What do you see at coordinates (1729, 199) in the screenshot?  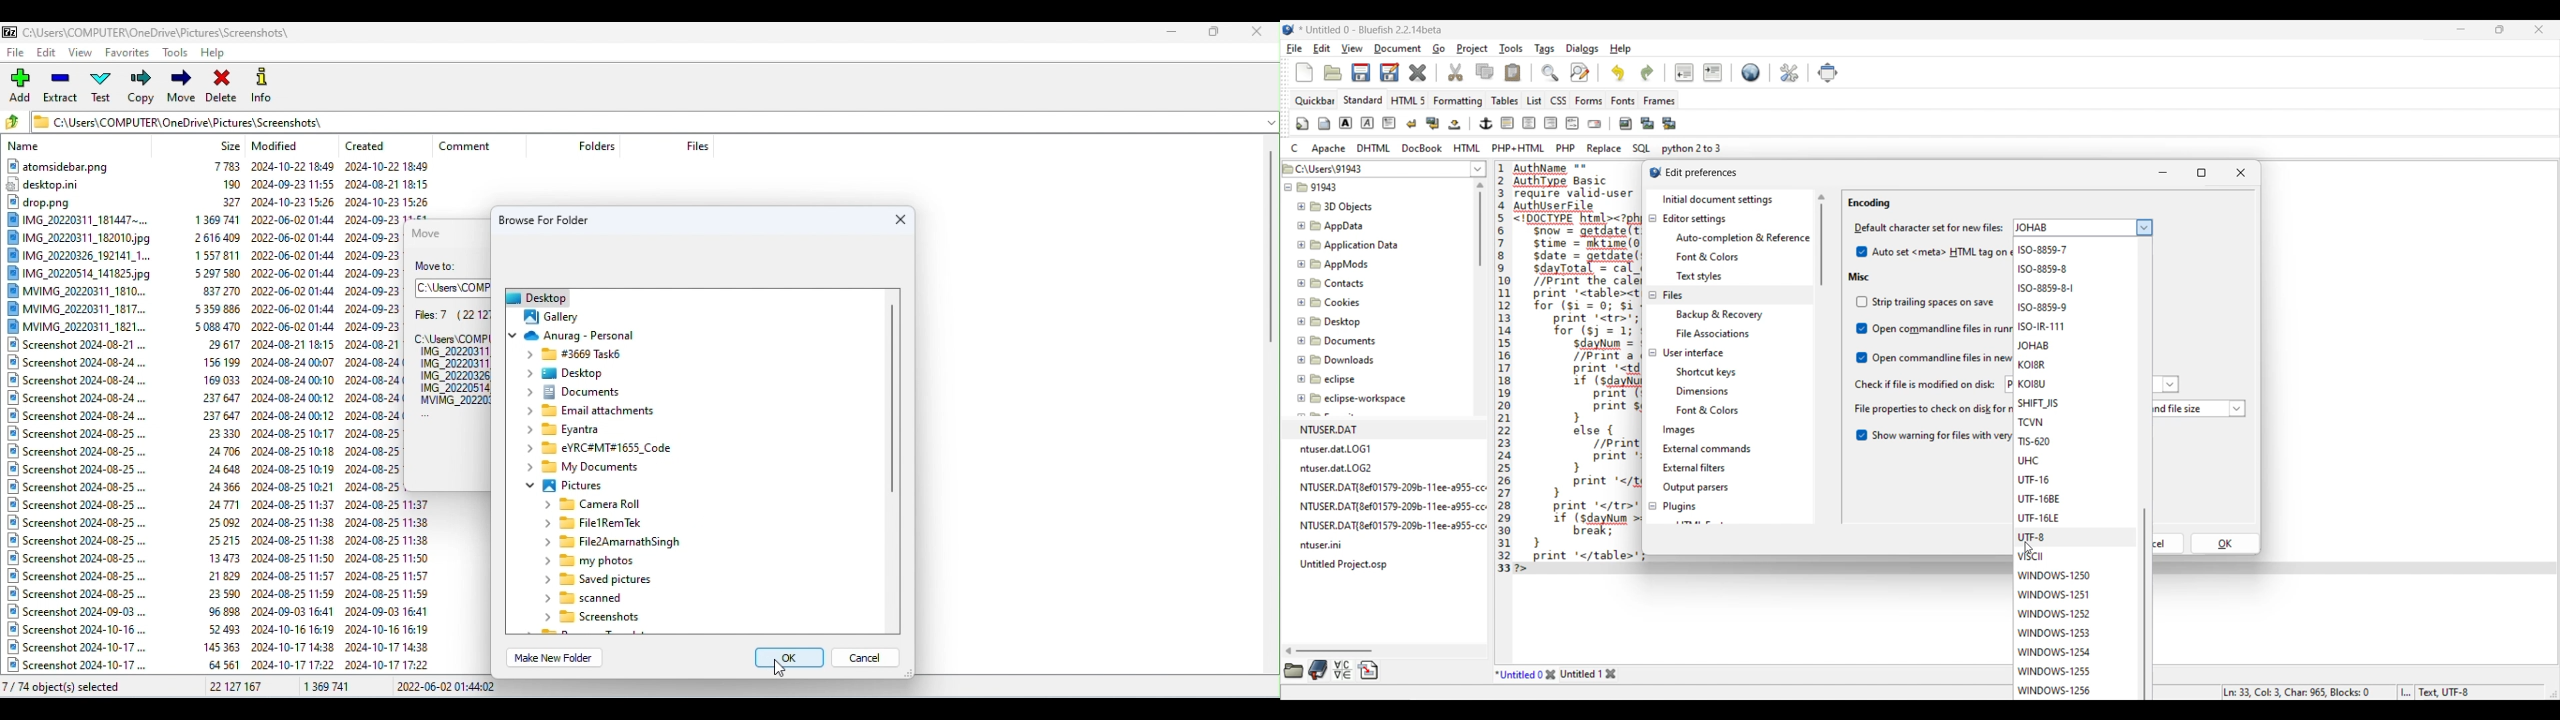 I see `Initial document settings, current selection highlighted` at bounding box center [1729, 199].